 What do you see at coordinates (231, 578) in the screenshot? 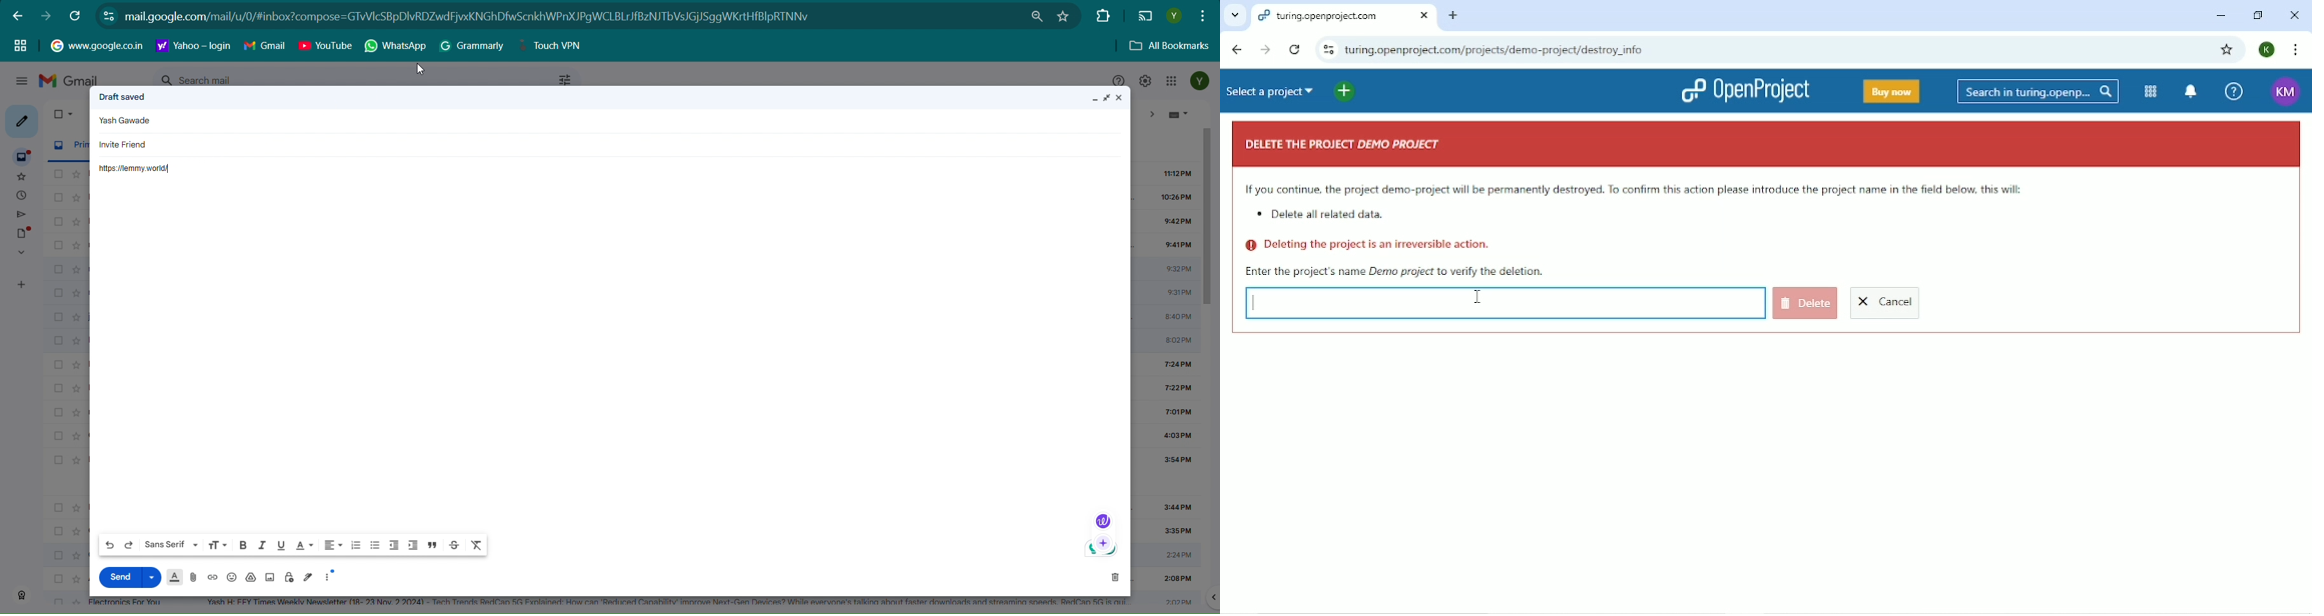
I see `Insert Emoji` at bounding box center [231, 578].